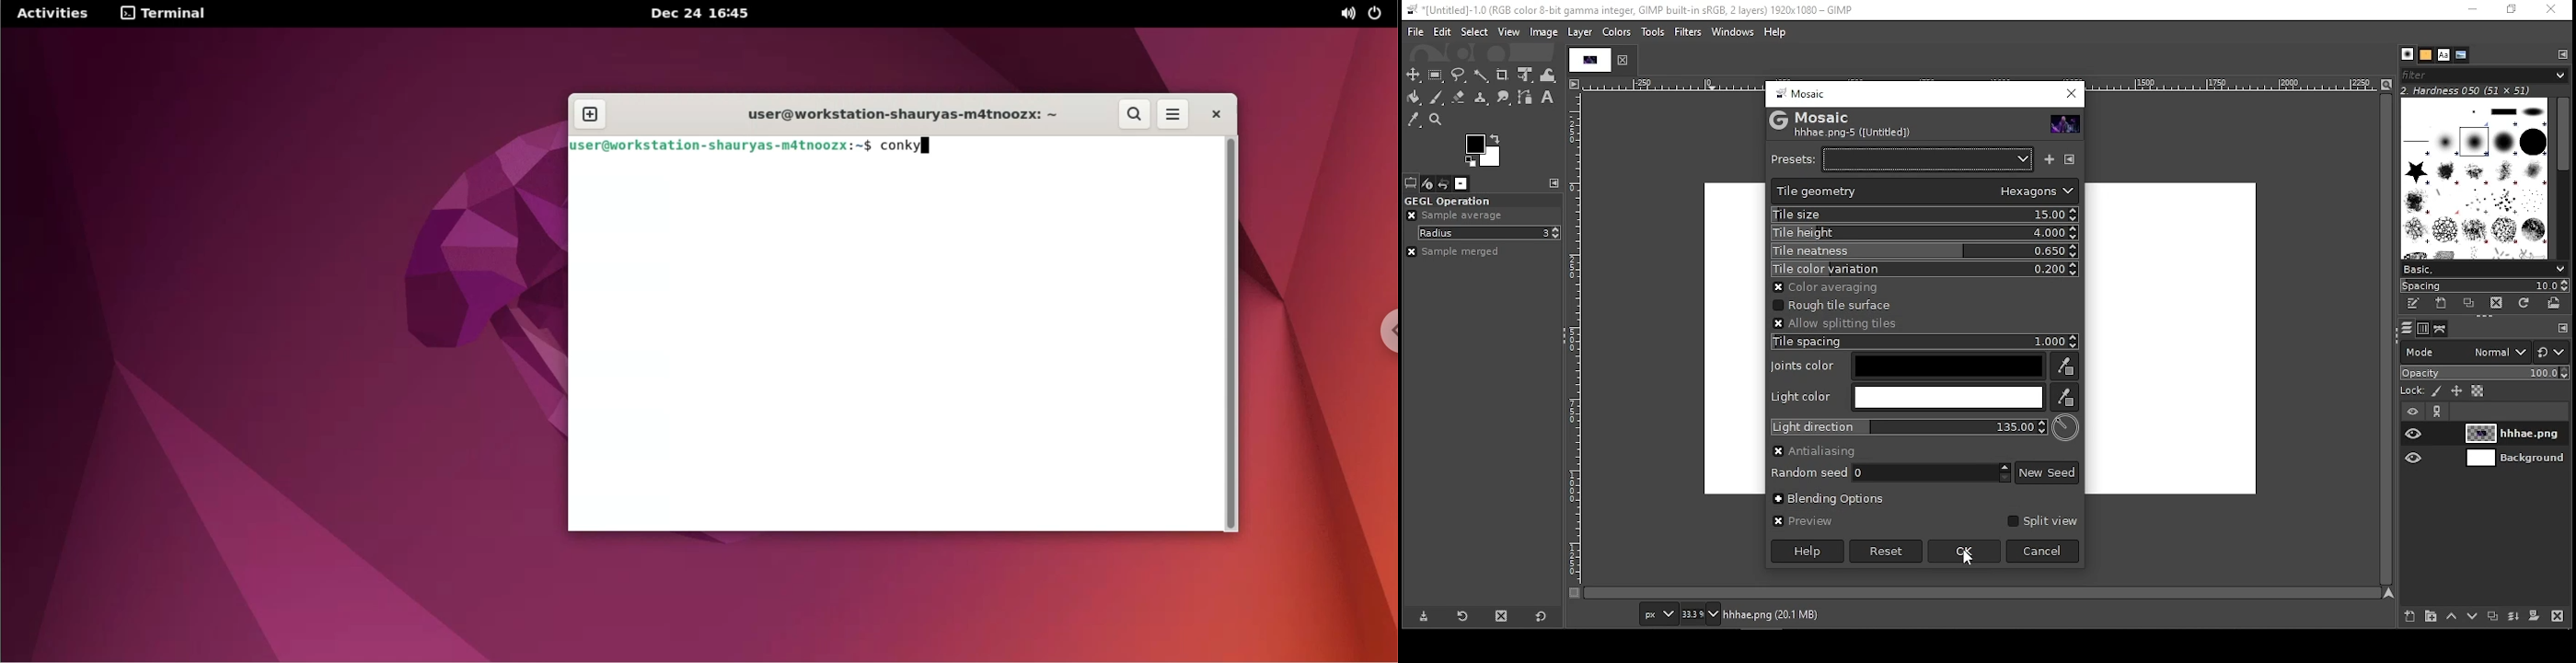 This screenshot has height=672, width=2576. What do you see at coordinates (1510, 31) in the screenshot?
I see `view` at bounding box center [1510, 31].